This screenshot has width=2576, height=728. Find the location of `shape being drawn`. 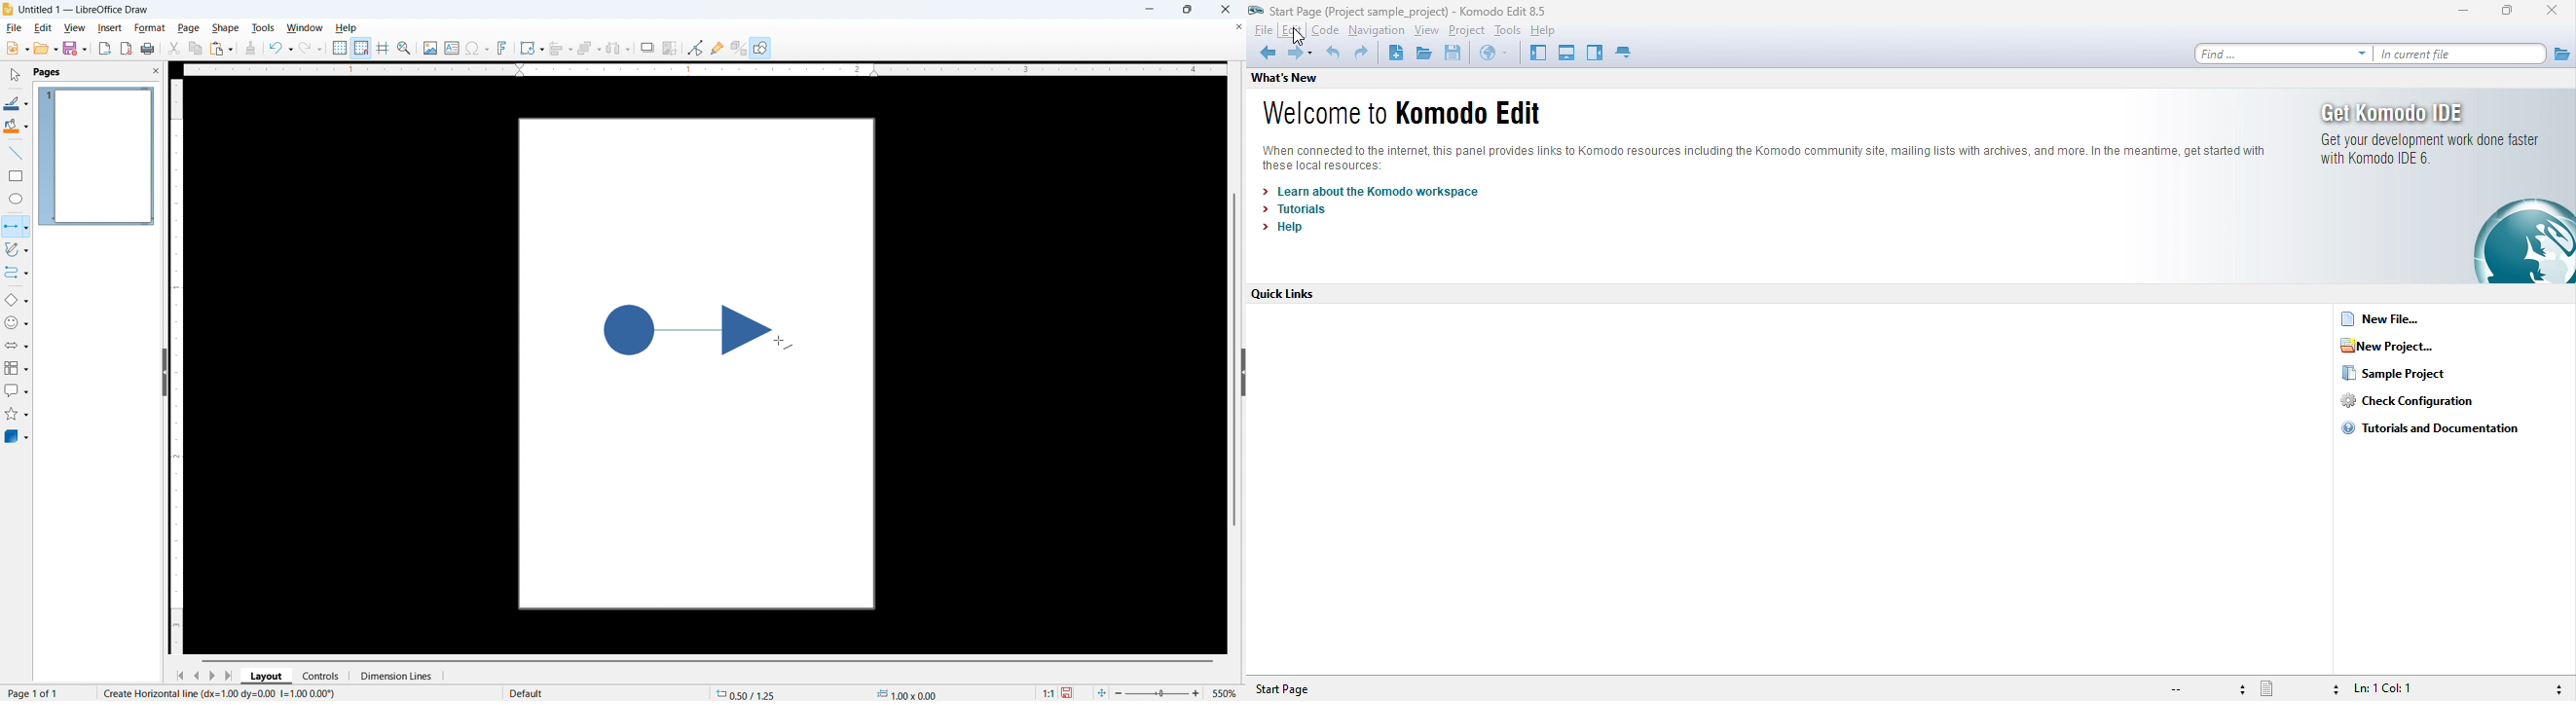

shape being drawn is located at coordinates (687, 330).